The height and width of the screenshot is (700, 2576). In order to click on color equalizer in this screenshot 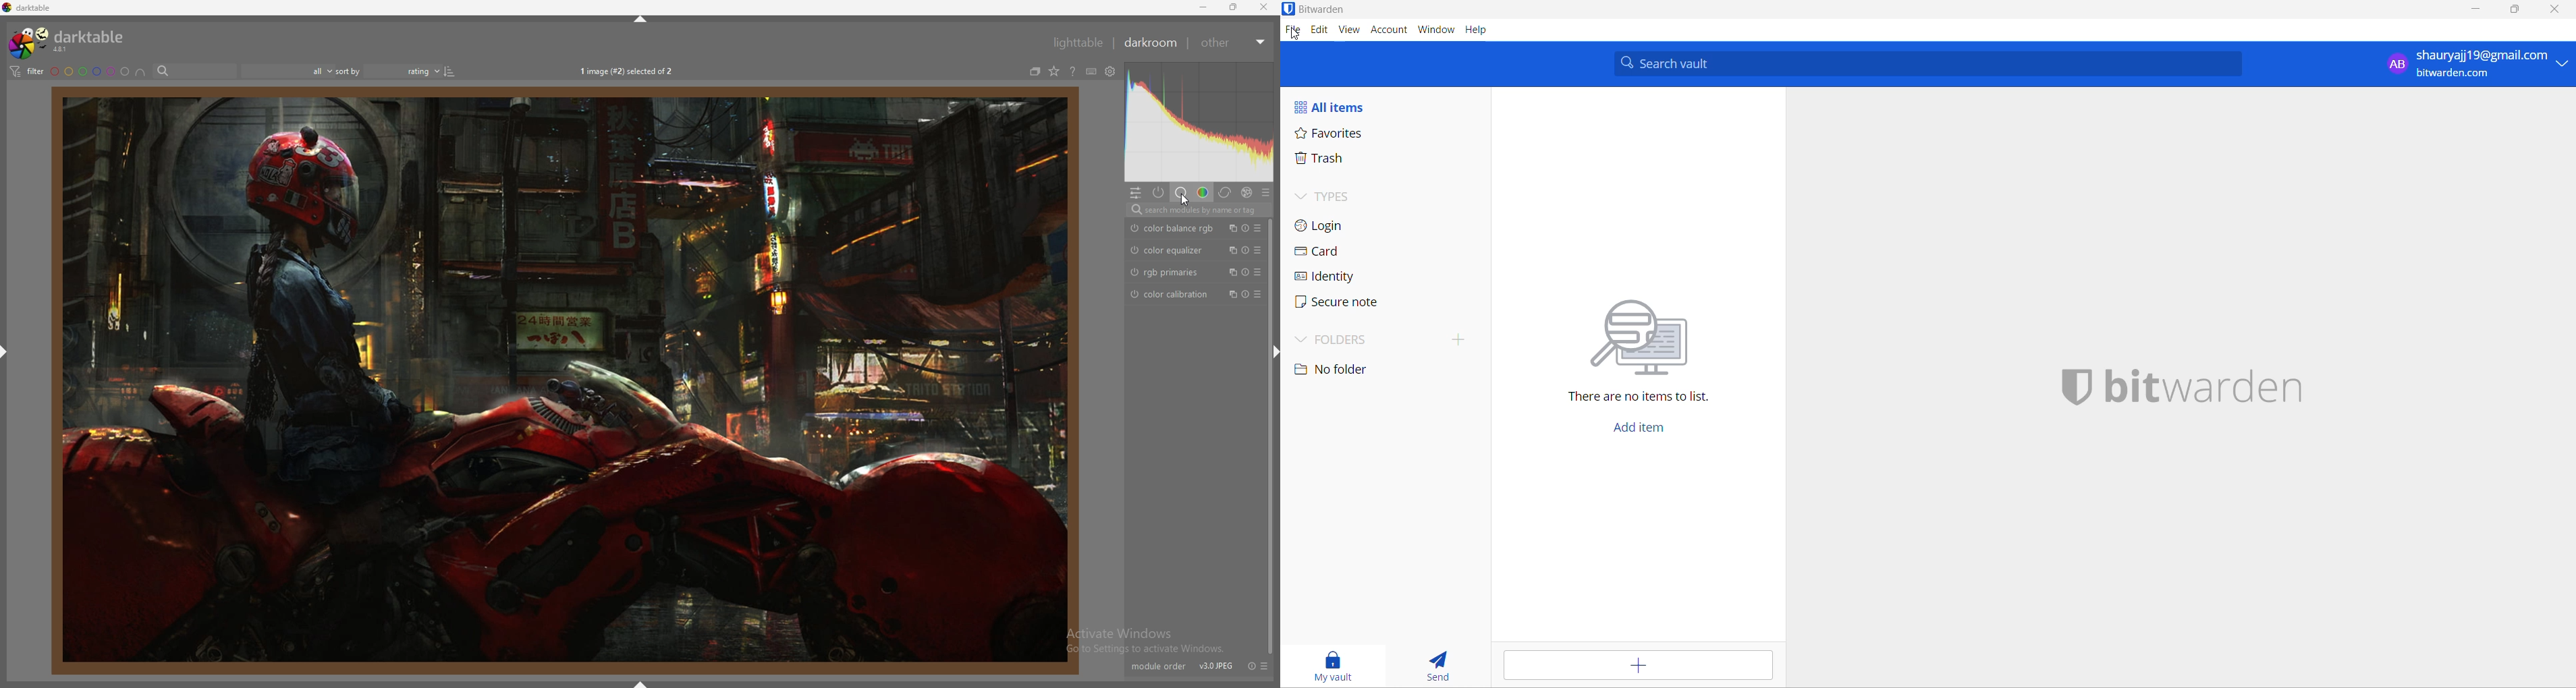, I will do `click(1168, 250)`.